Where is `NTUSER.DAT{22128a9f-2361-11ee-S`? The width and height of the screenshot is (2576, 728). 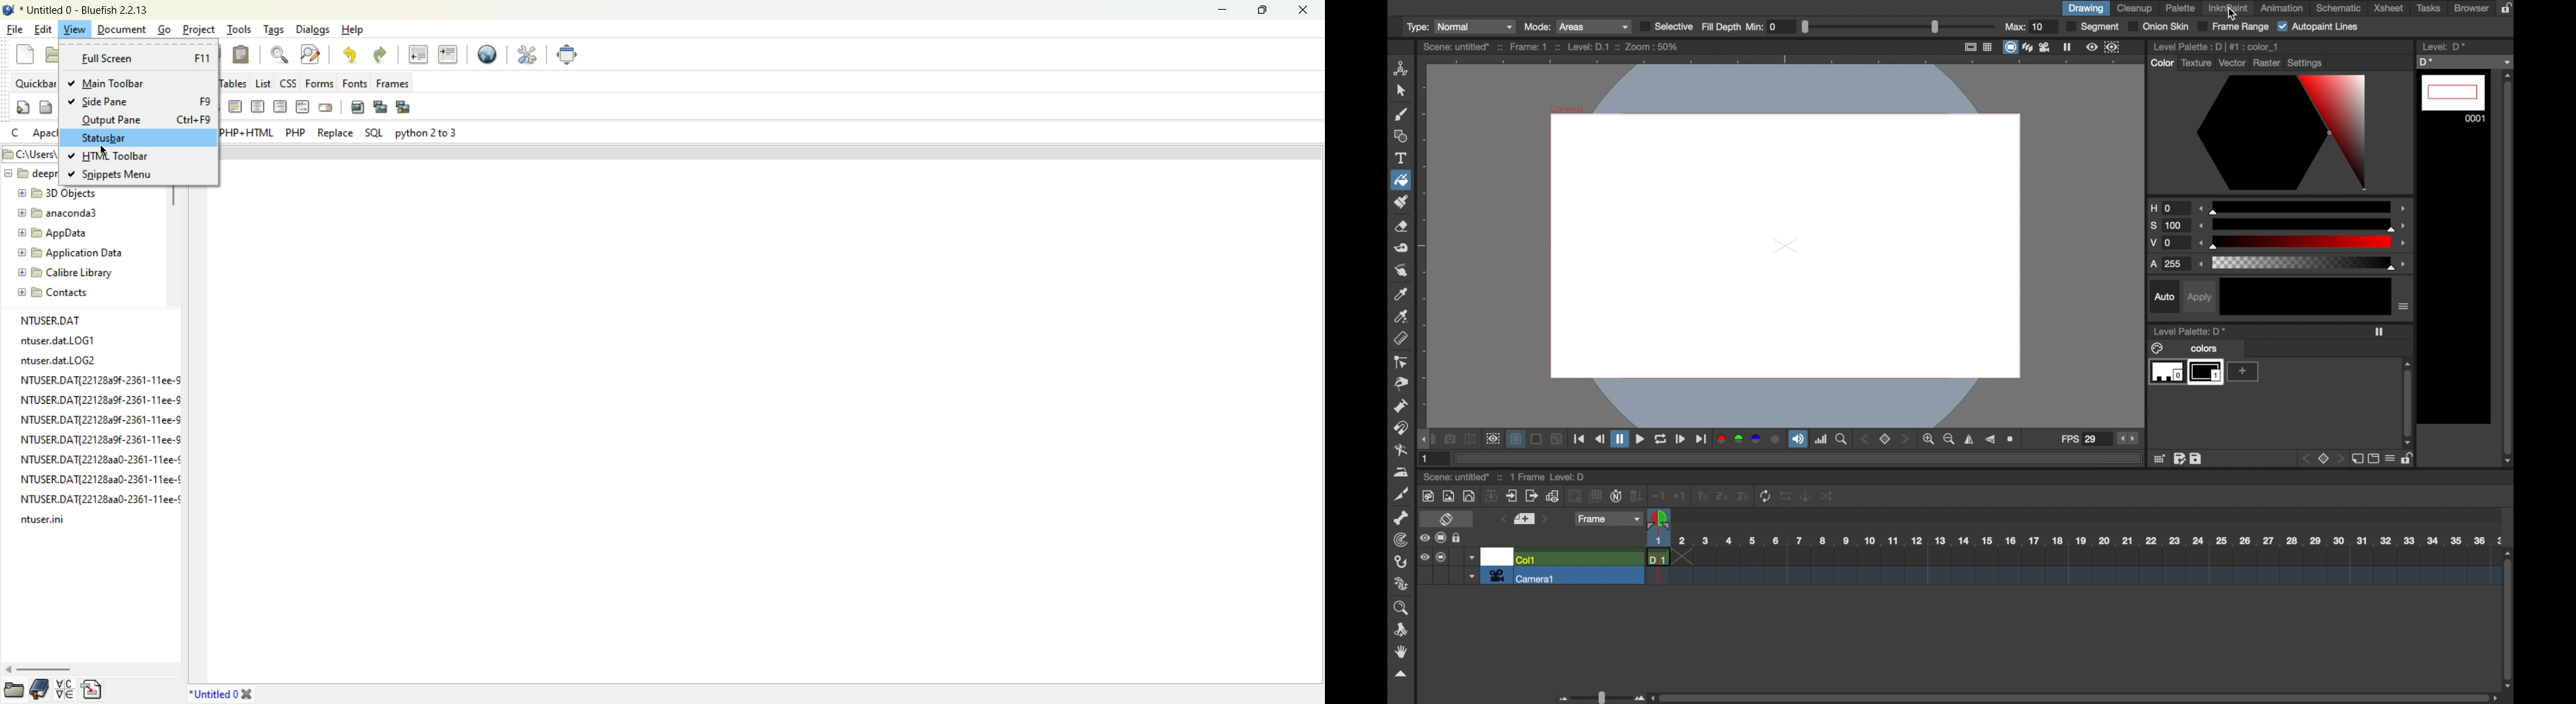 NTUSER.DAT{22128a9f-2361-11ee-S is located at coordinates (103, 439).